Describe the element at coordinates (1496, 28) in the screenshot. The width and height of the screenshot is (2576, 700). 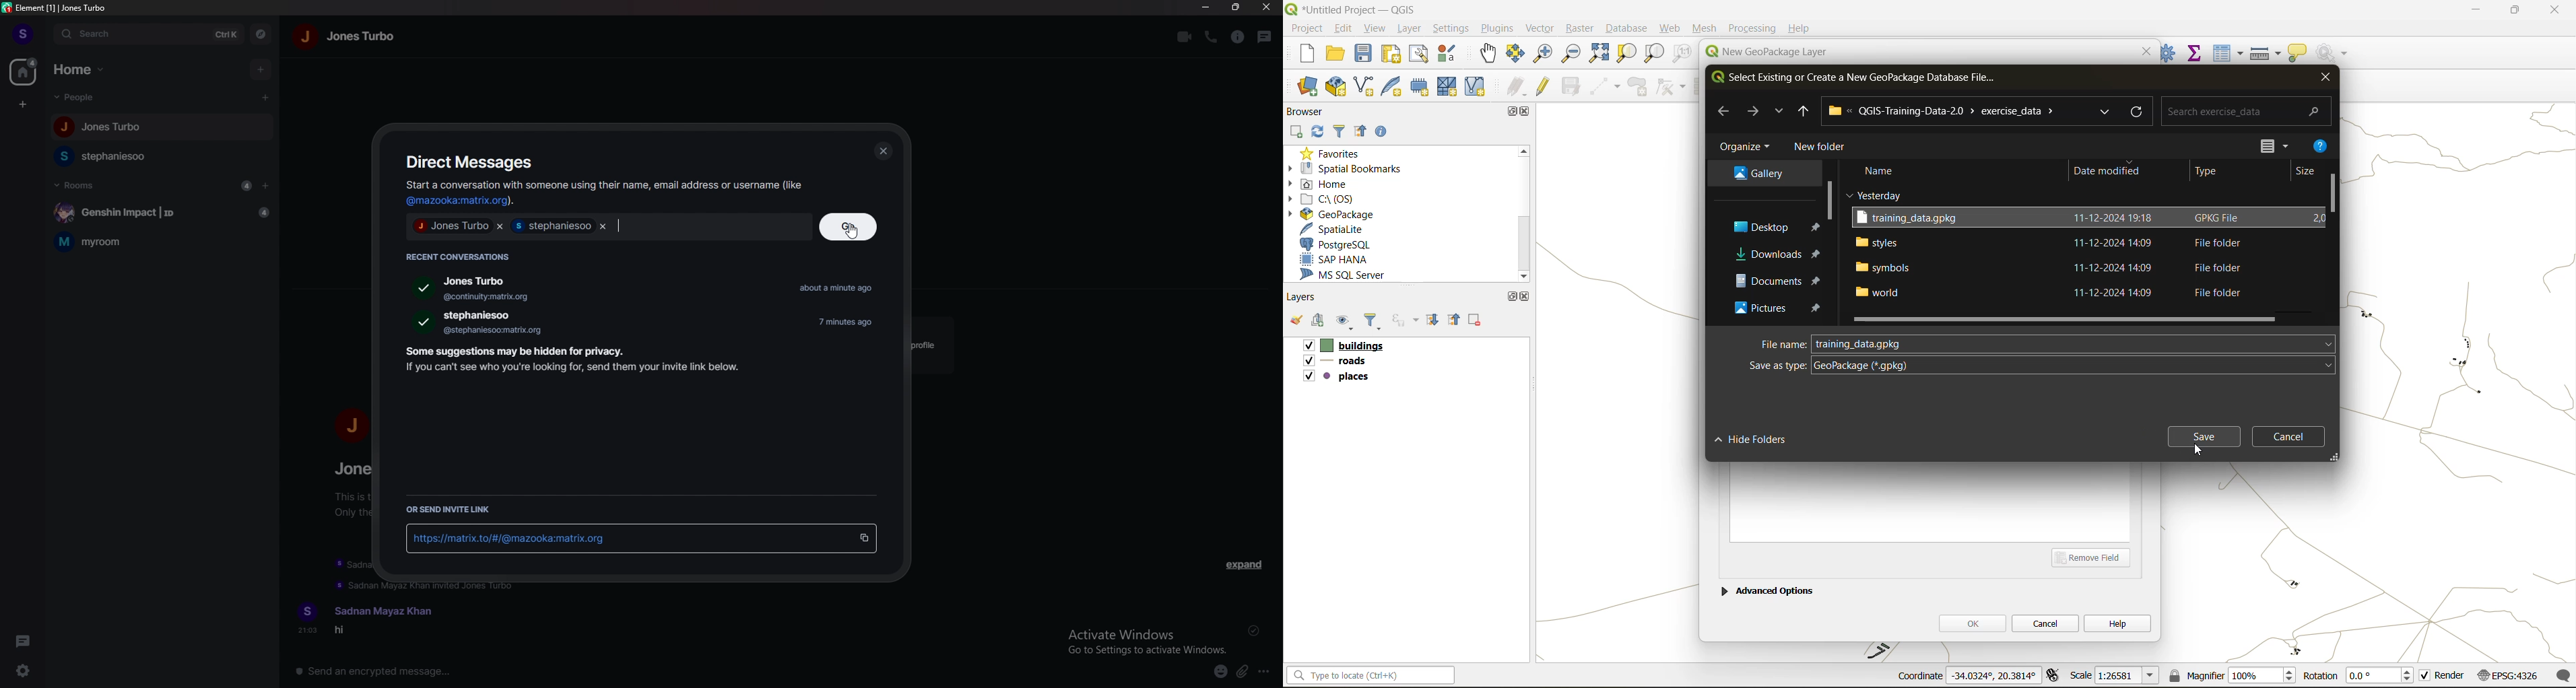
I see `plugins` at that location.